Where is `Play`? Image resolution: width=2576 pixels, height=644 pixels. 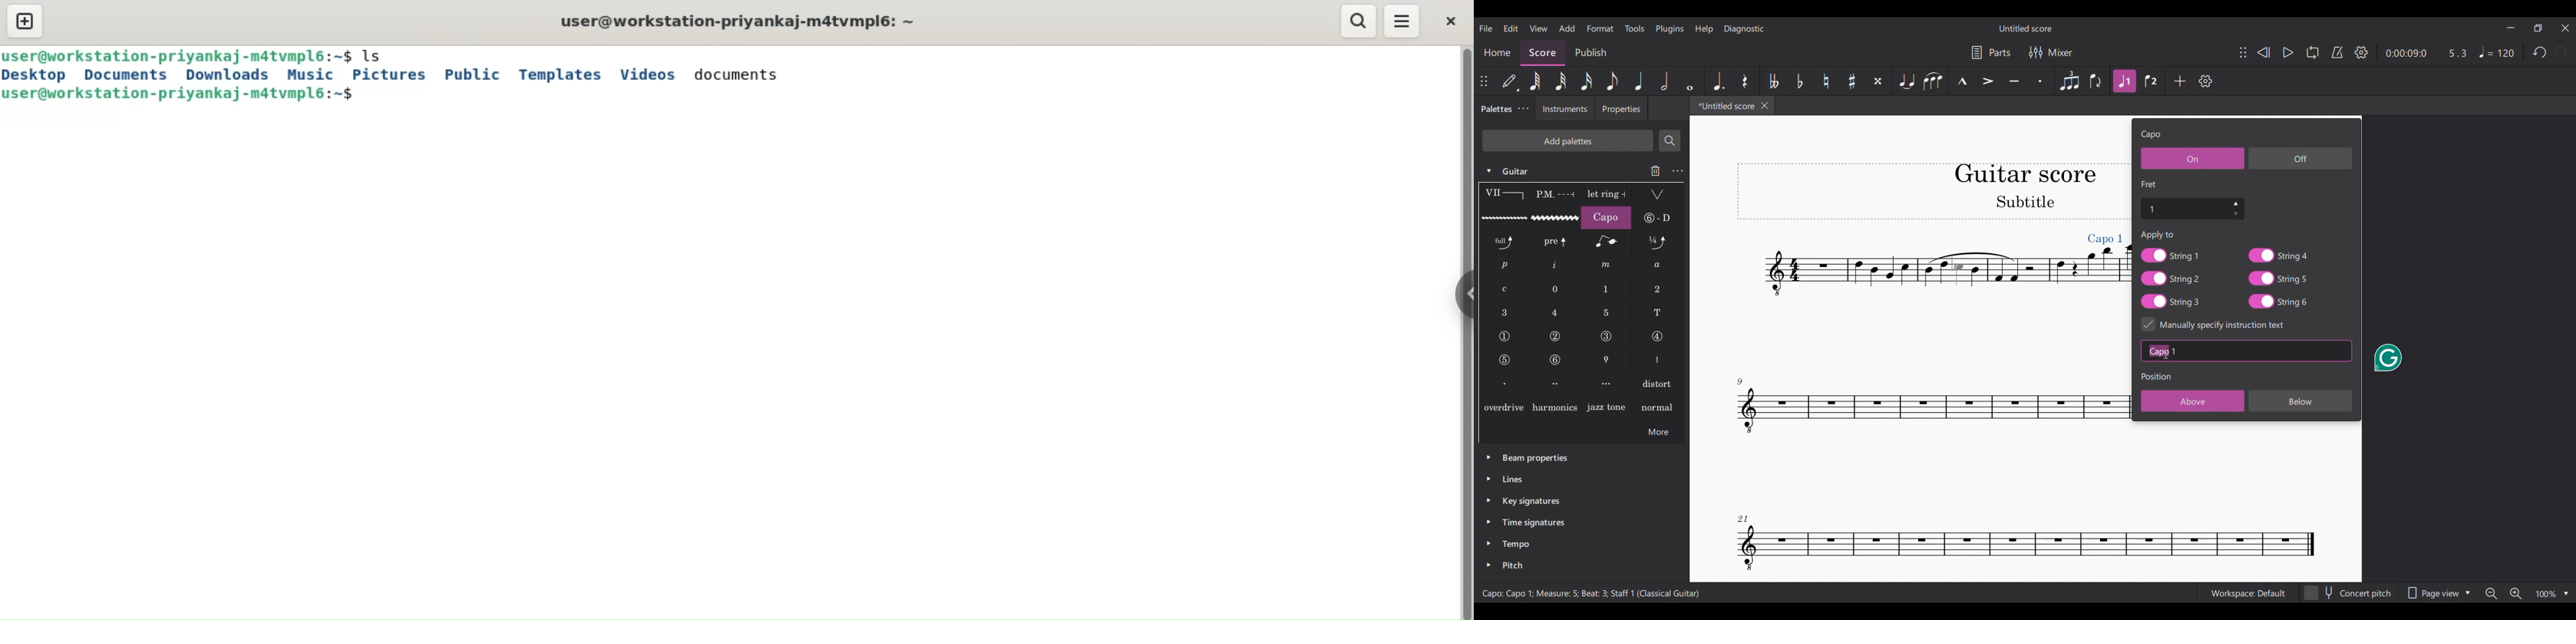 Play is located at coordinates (2289, 53).